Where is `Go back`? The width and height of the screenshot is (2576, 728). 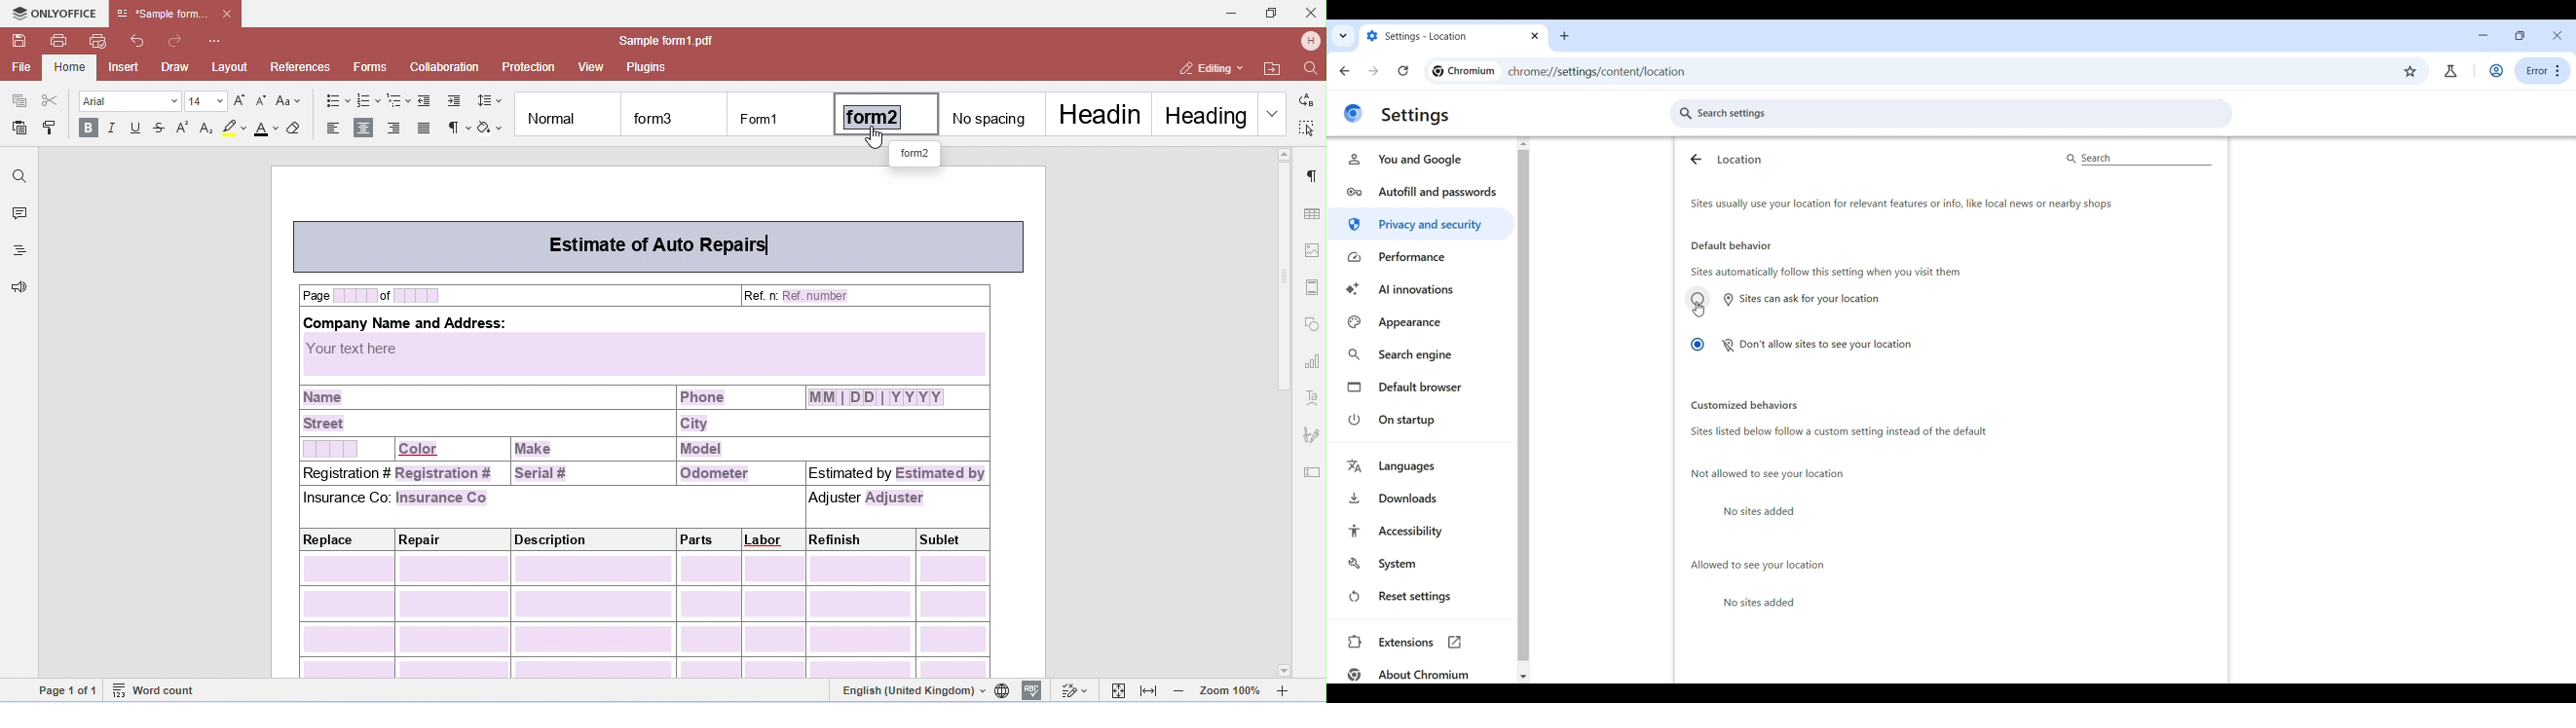 Go back is located at coordinates (1345, 71).